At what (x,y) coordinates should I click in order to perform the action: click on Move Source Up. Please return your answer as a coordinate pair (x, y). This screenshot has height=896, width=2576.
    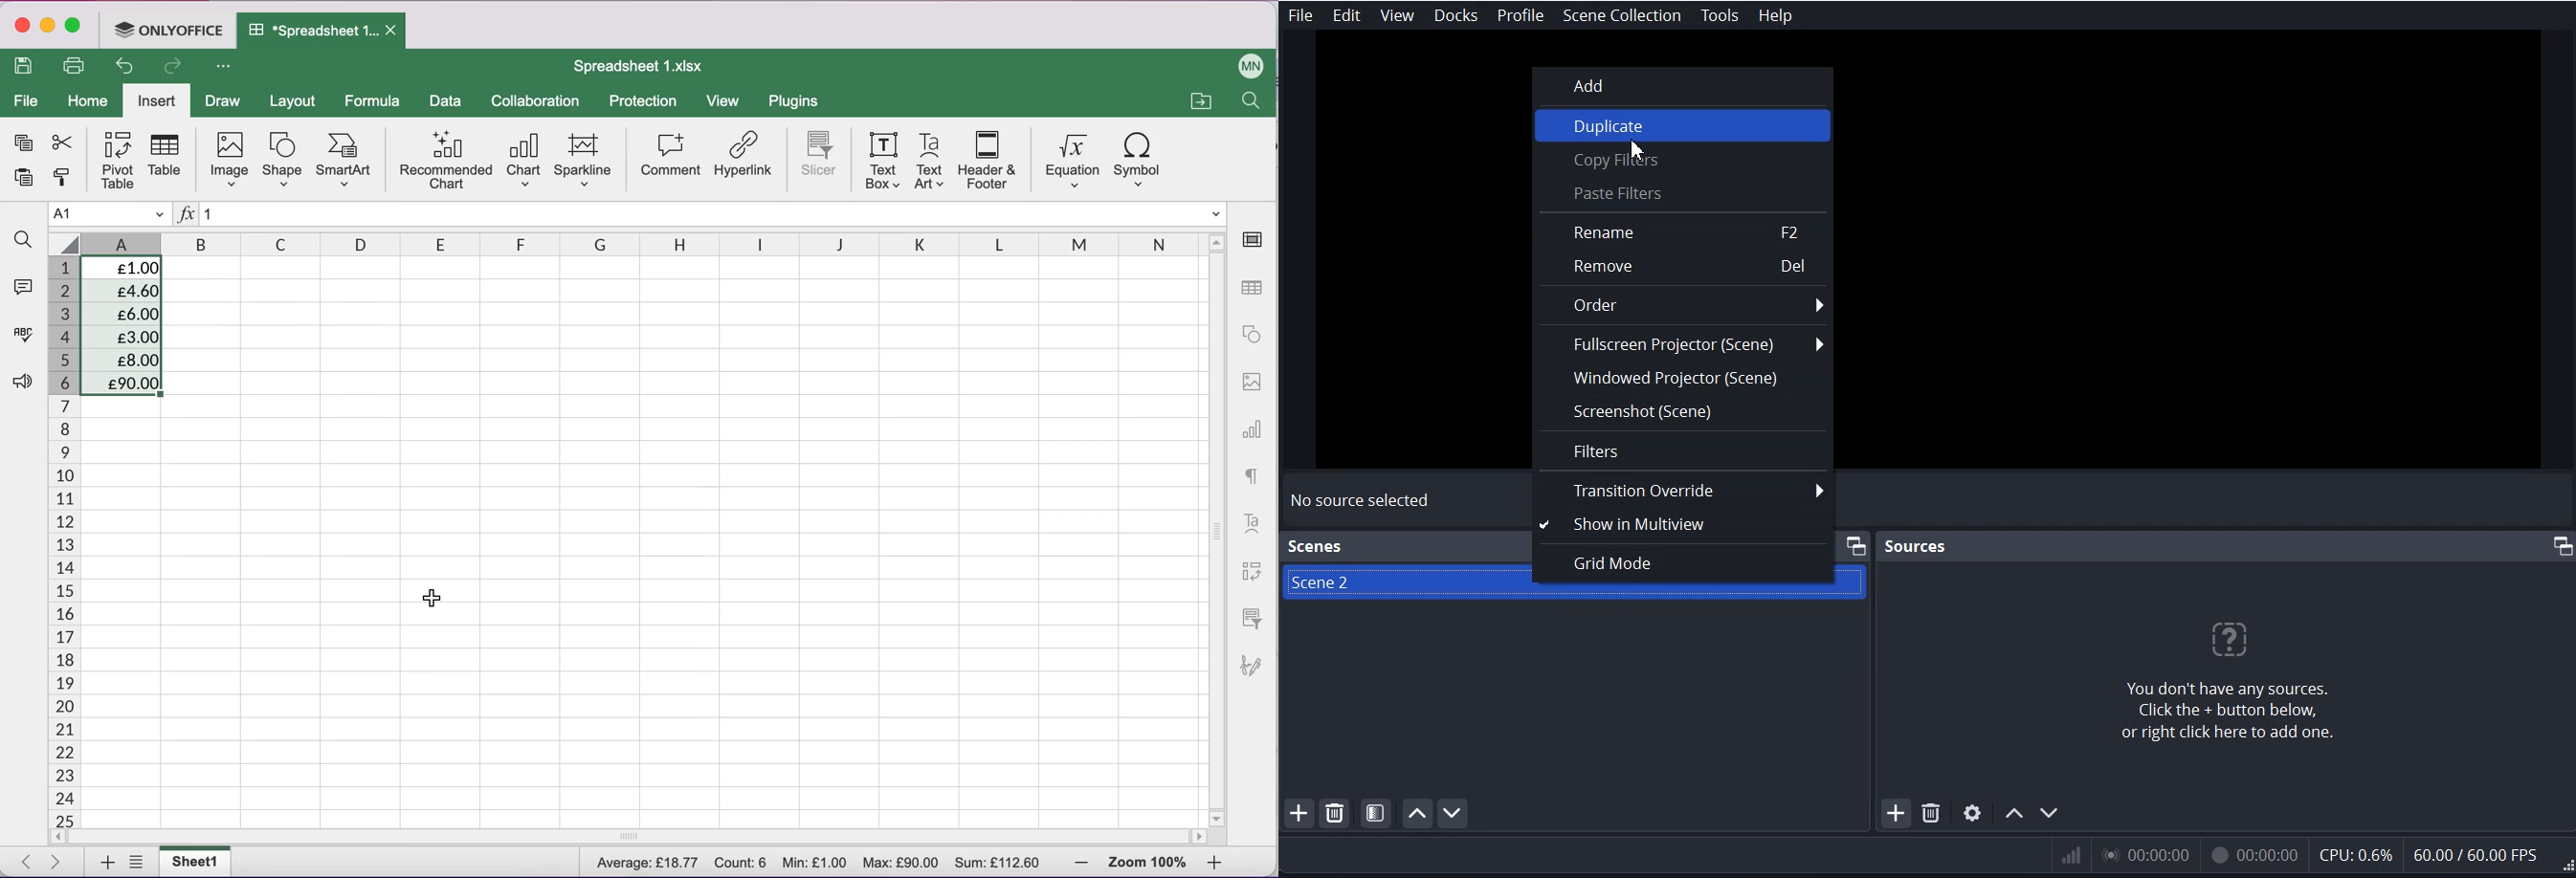
    Looking at the image, I should click on (2015, 812).